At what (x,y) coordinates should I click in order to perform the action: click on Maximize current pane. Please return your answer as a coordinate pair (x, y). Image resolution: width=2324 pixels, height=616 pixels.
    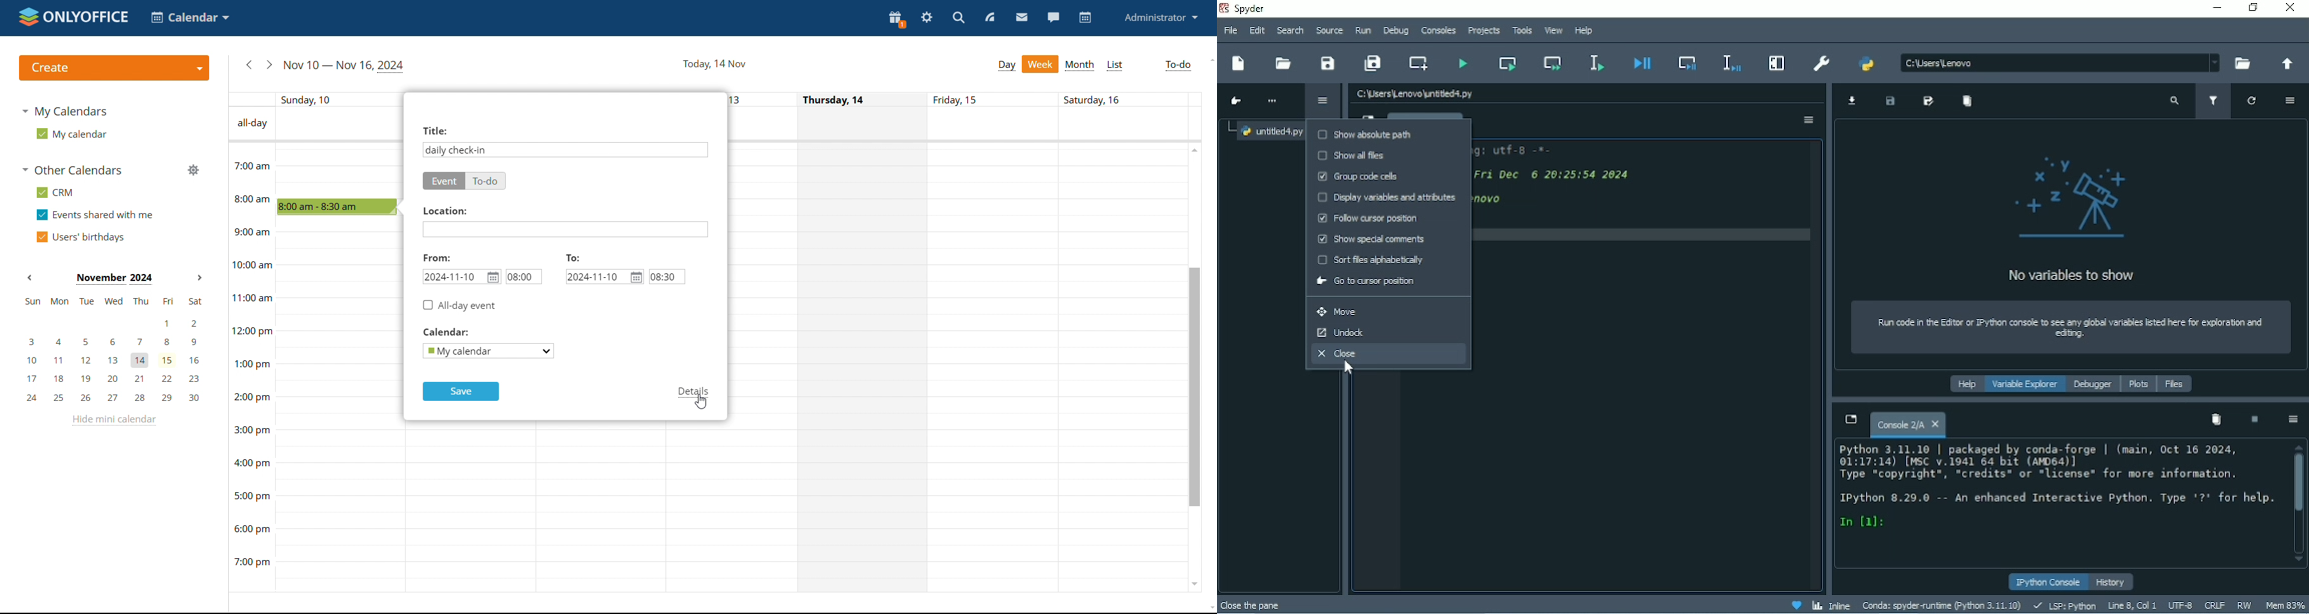
    Looking at the image, I should click on (1775, 62).